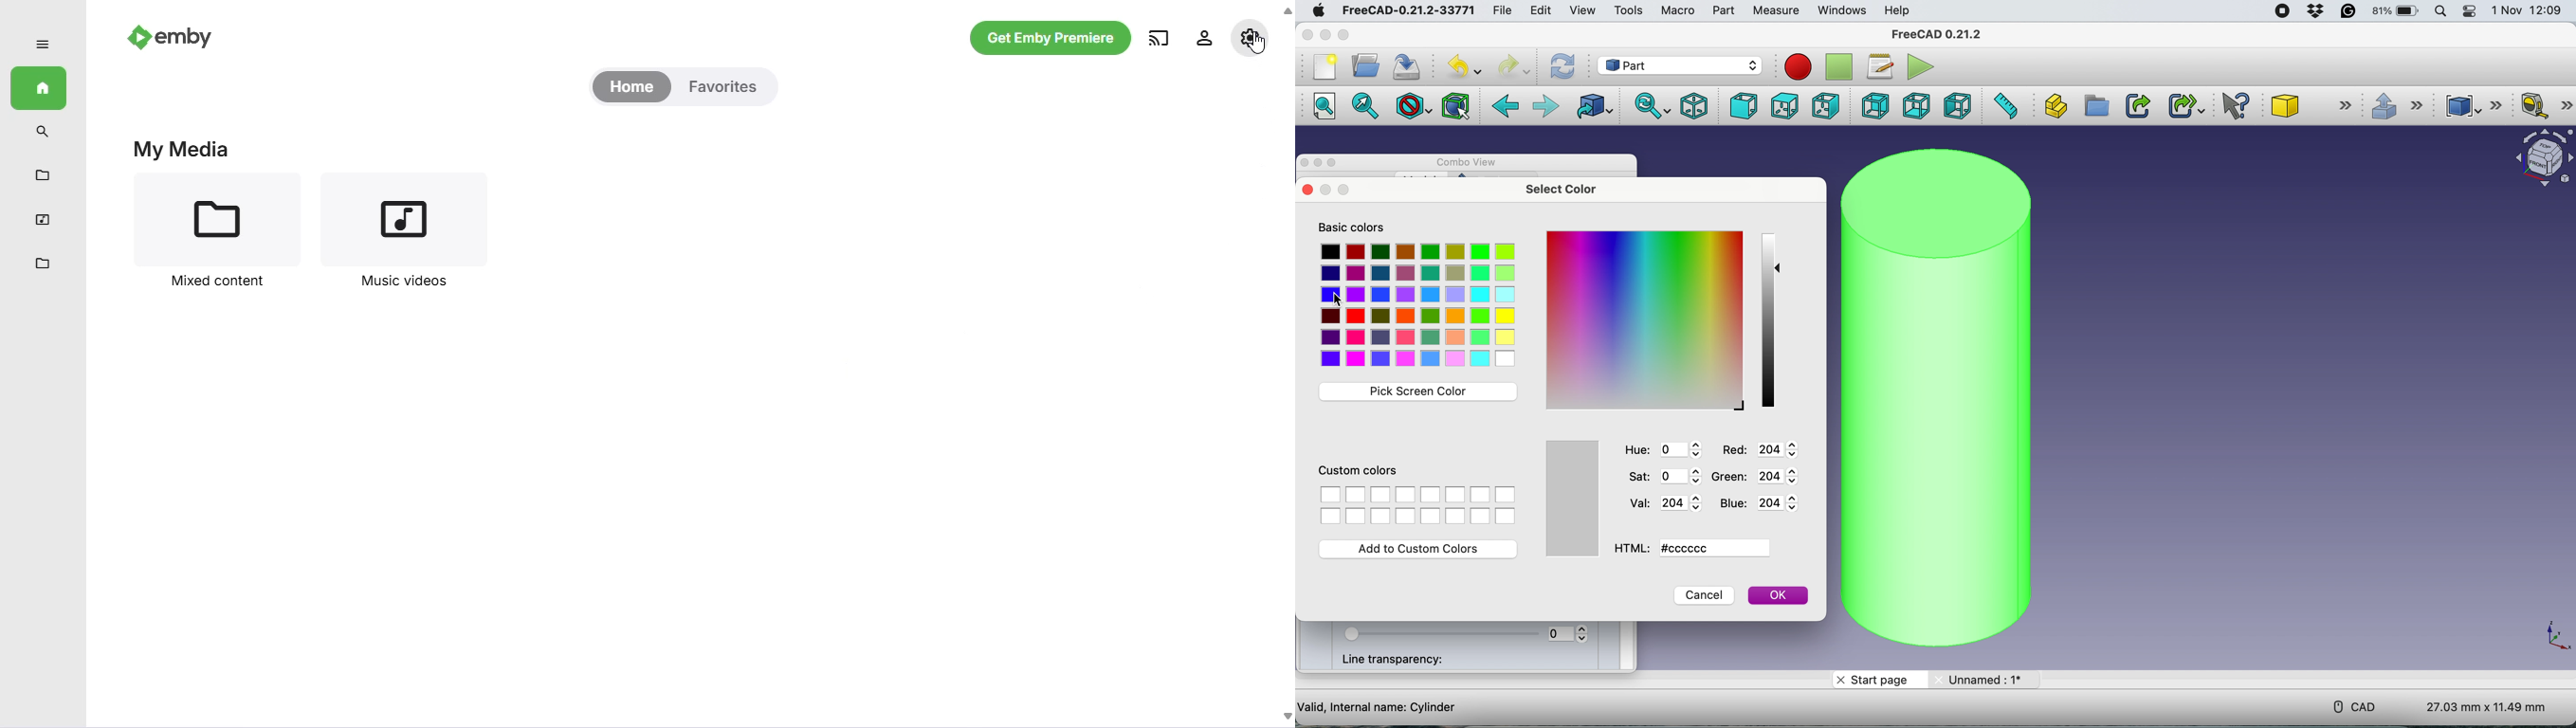 The image size is (2576, 728). What do you see at coordinates (1320, 11) in the screenshot?
I see `system logo` at bounding box center [1320, 11].